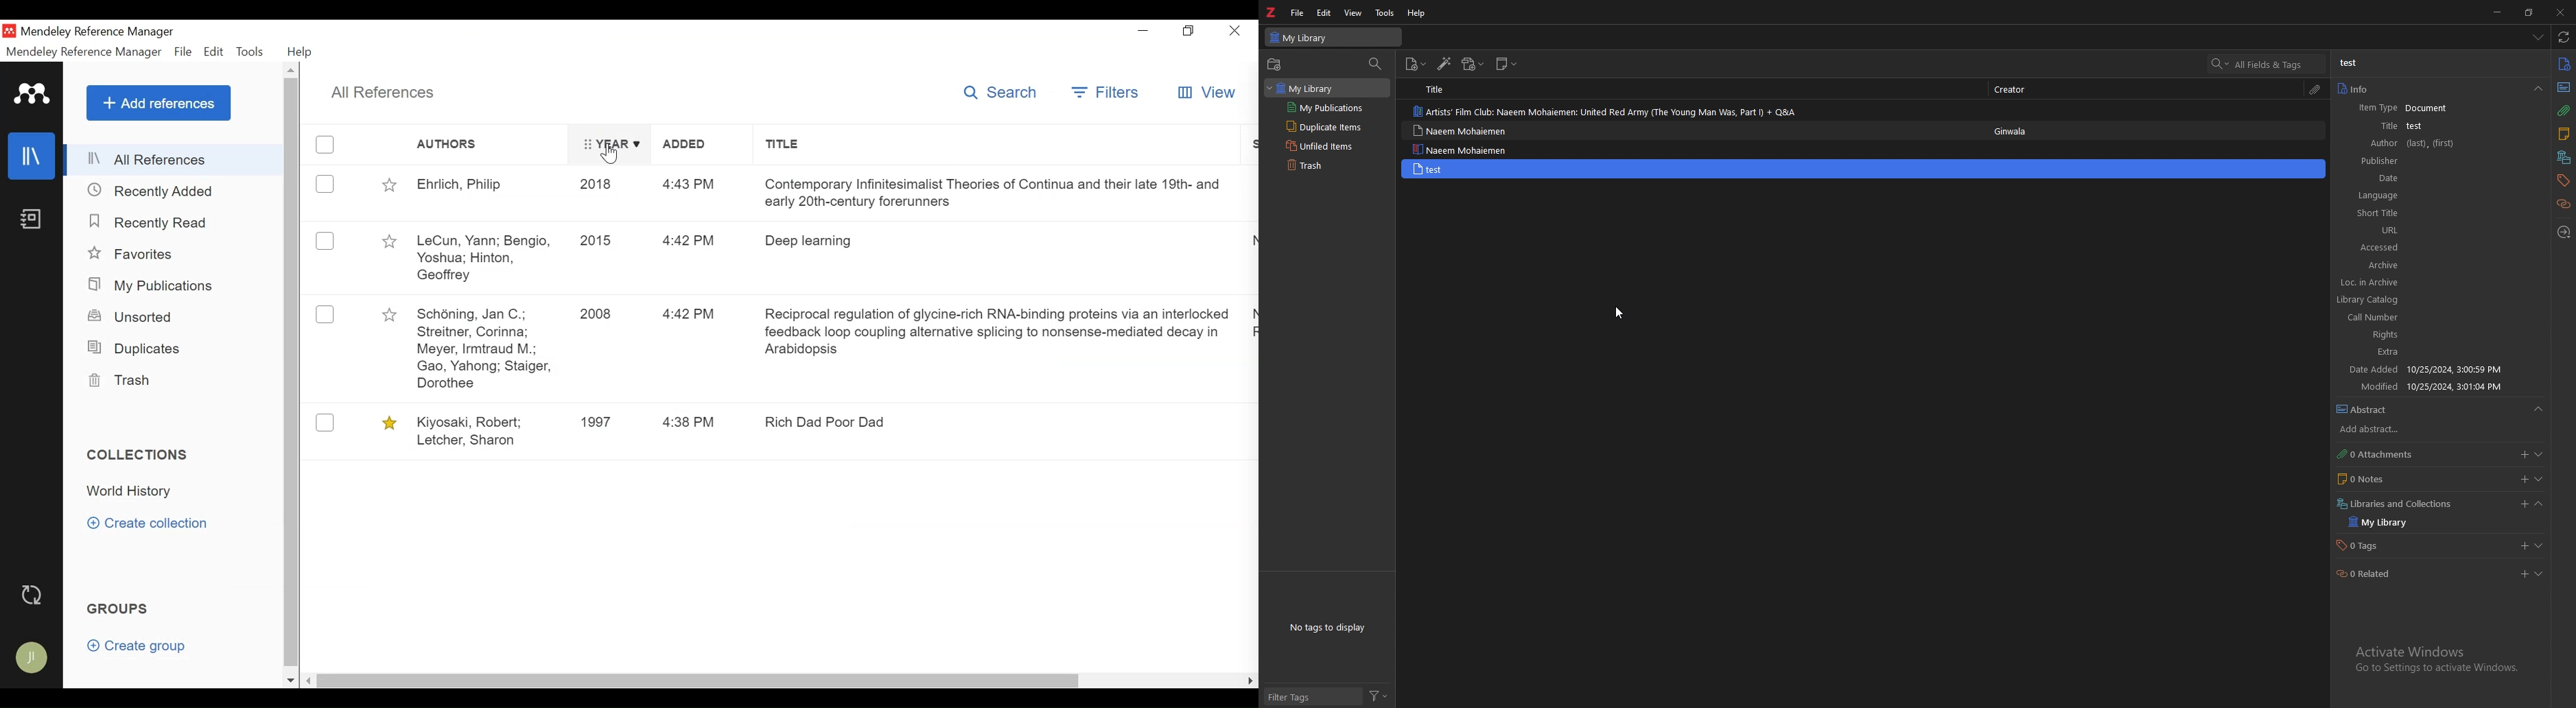  Describe the element at coordinates (1416, 64) in the screenshot. I see `new item` at that location.